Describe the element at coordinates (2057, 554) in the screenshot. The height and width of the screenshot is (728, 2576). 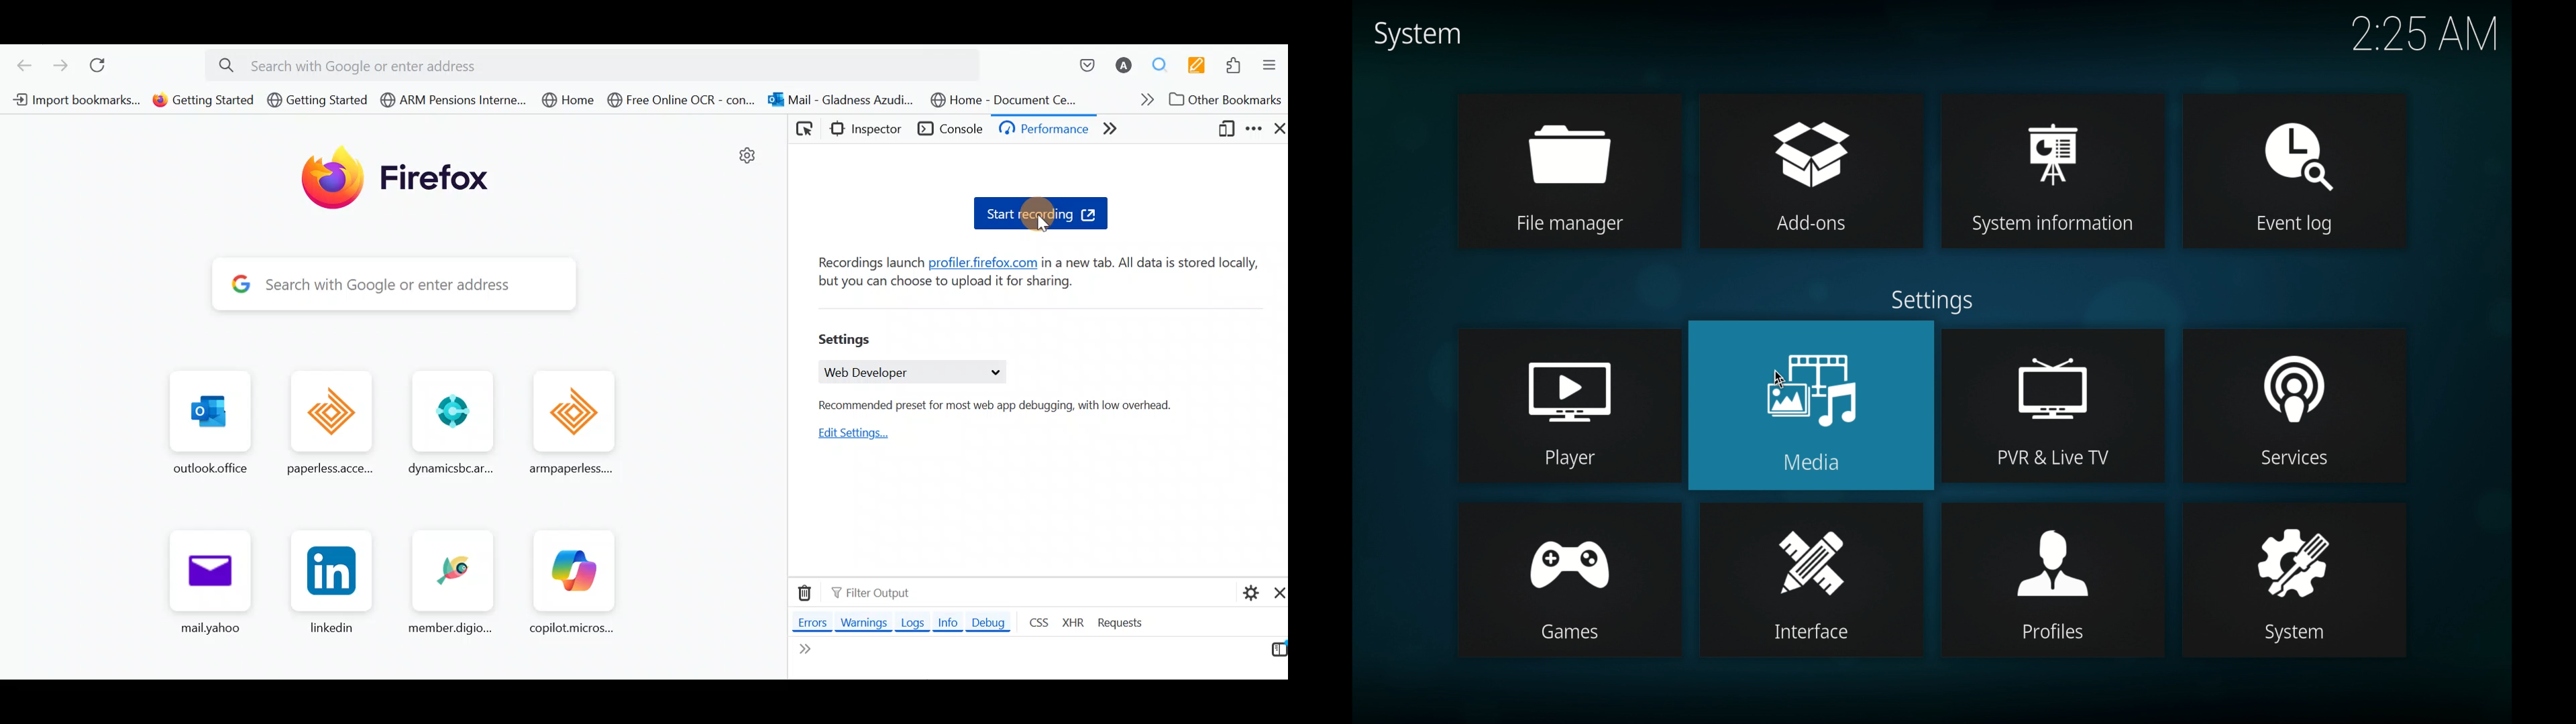
I see `profiles` at that location.